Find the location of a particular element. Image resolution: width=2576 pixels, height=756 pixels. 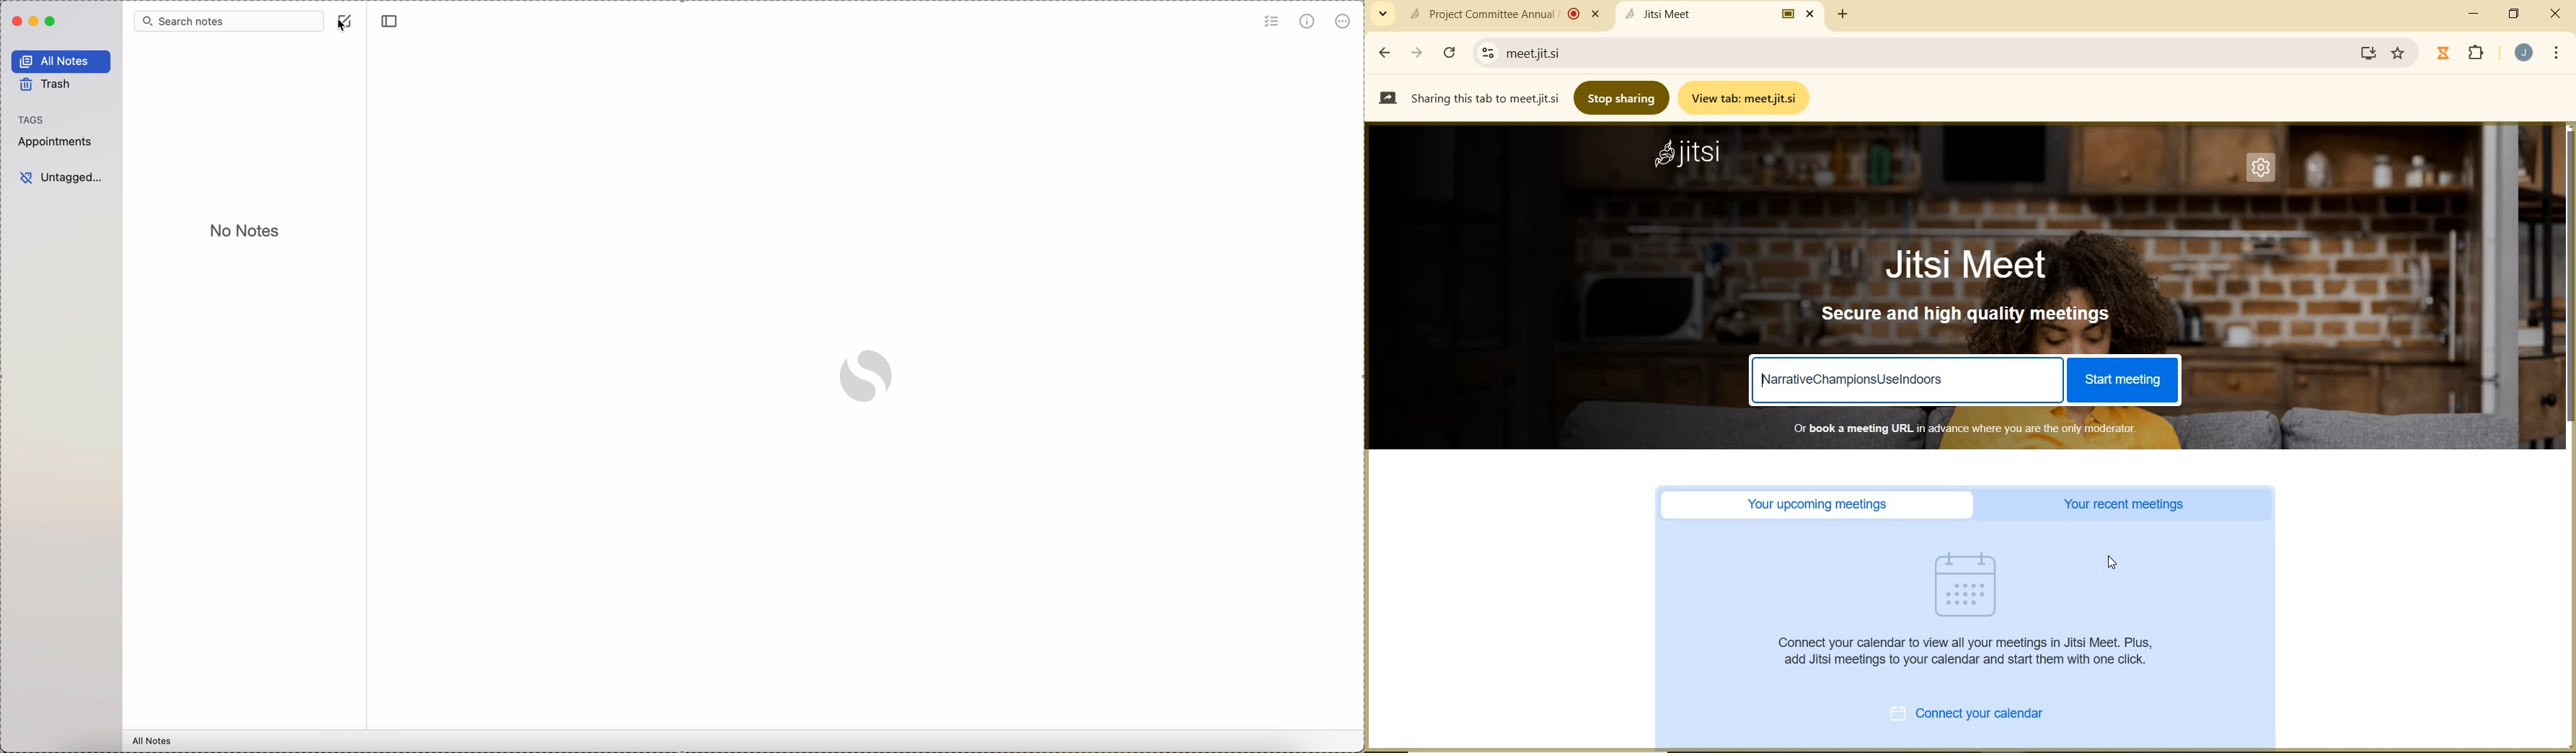

CUSTOMIZE GOOGLE CHROME is located at coordinates (2557, 54).